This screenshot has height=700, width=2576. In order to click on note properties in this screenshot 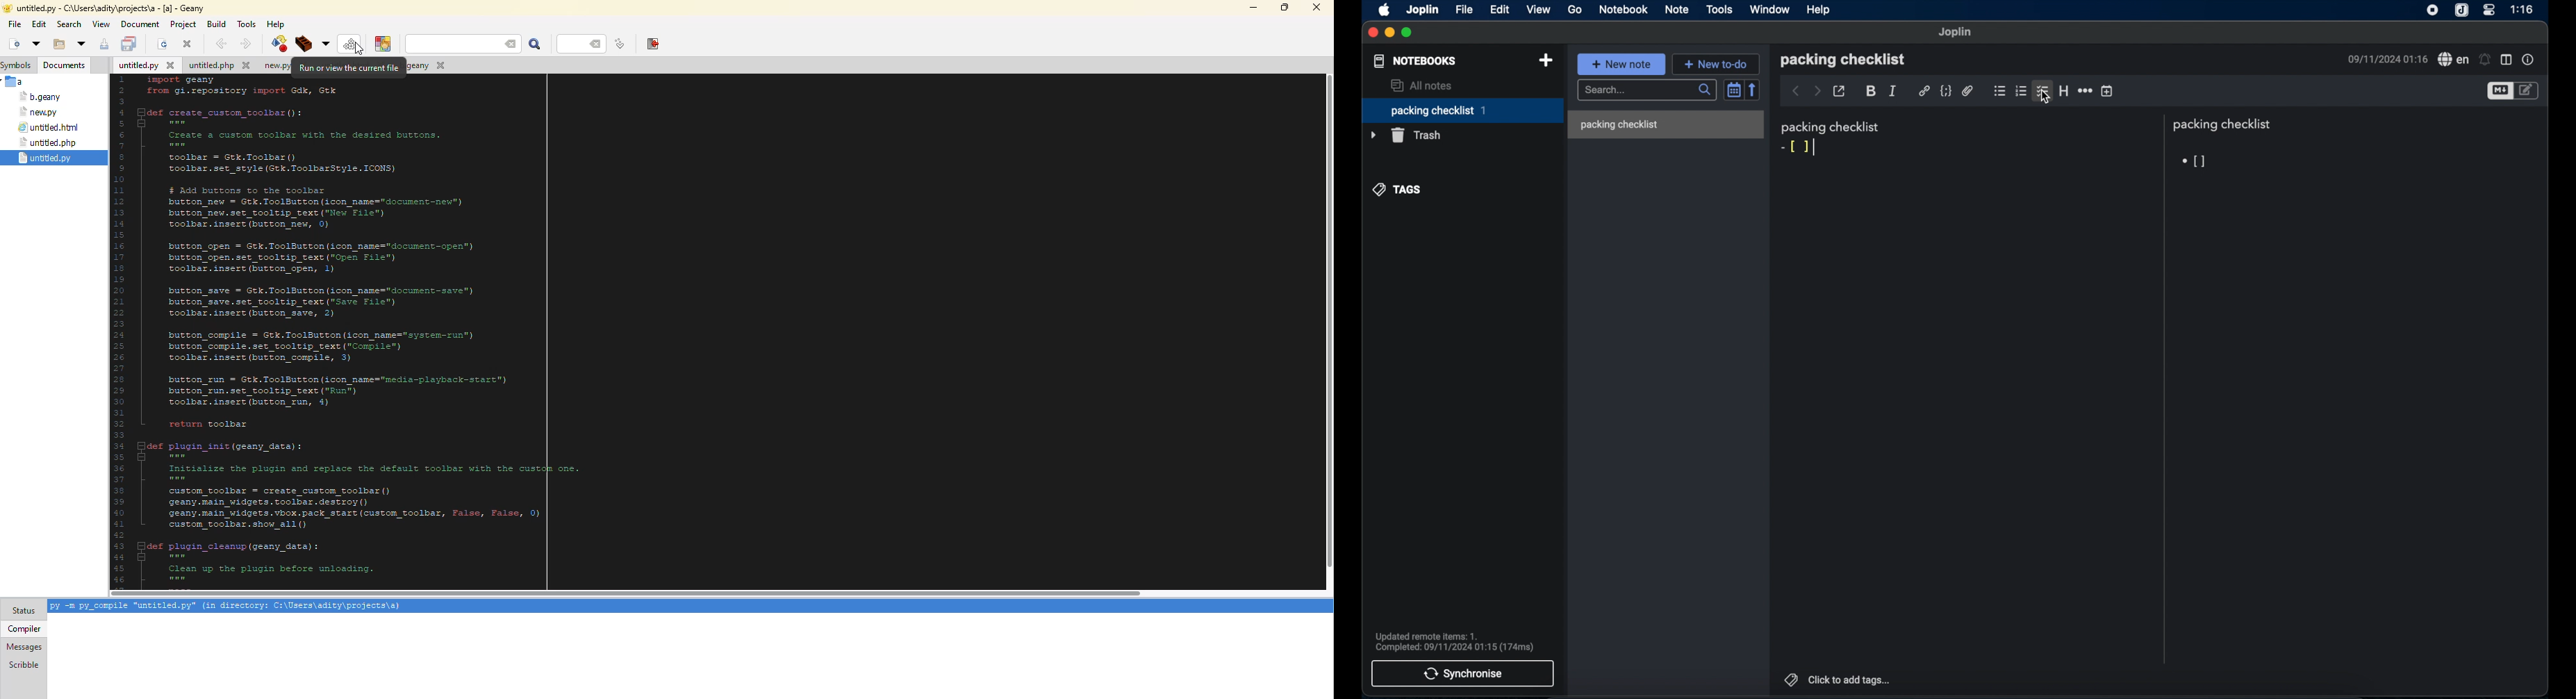, I will do `click(2530, 60)`.